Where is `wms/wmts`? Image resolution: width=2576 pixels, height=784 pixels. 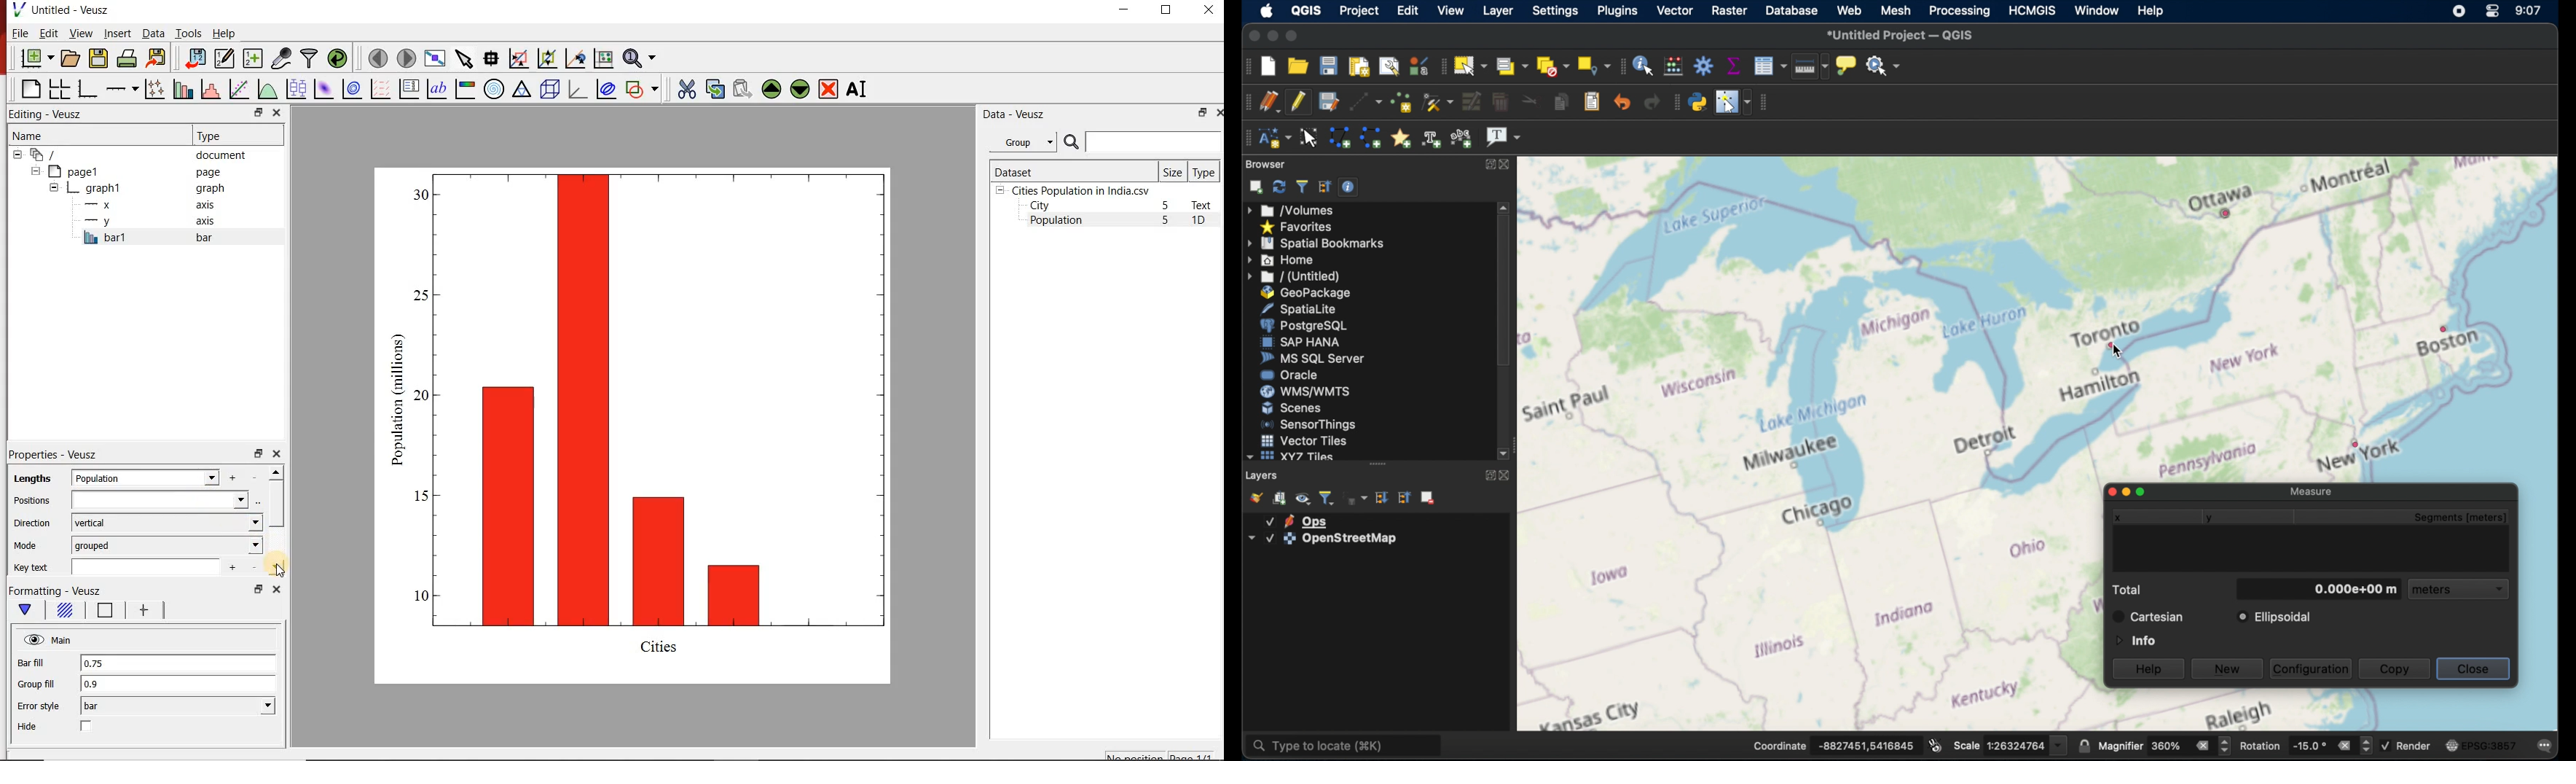 wms/wmts is located at coordinates (1305, 392).